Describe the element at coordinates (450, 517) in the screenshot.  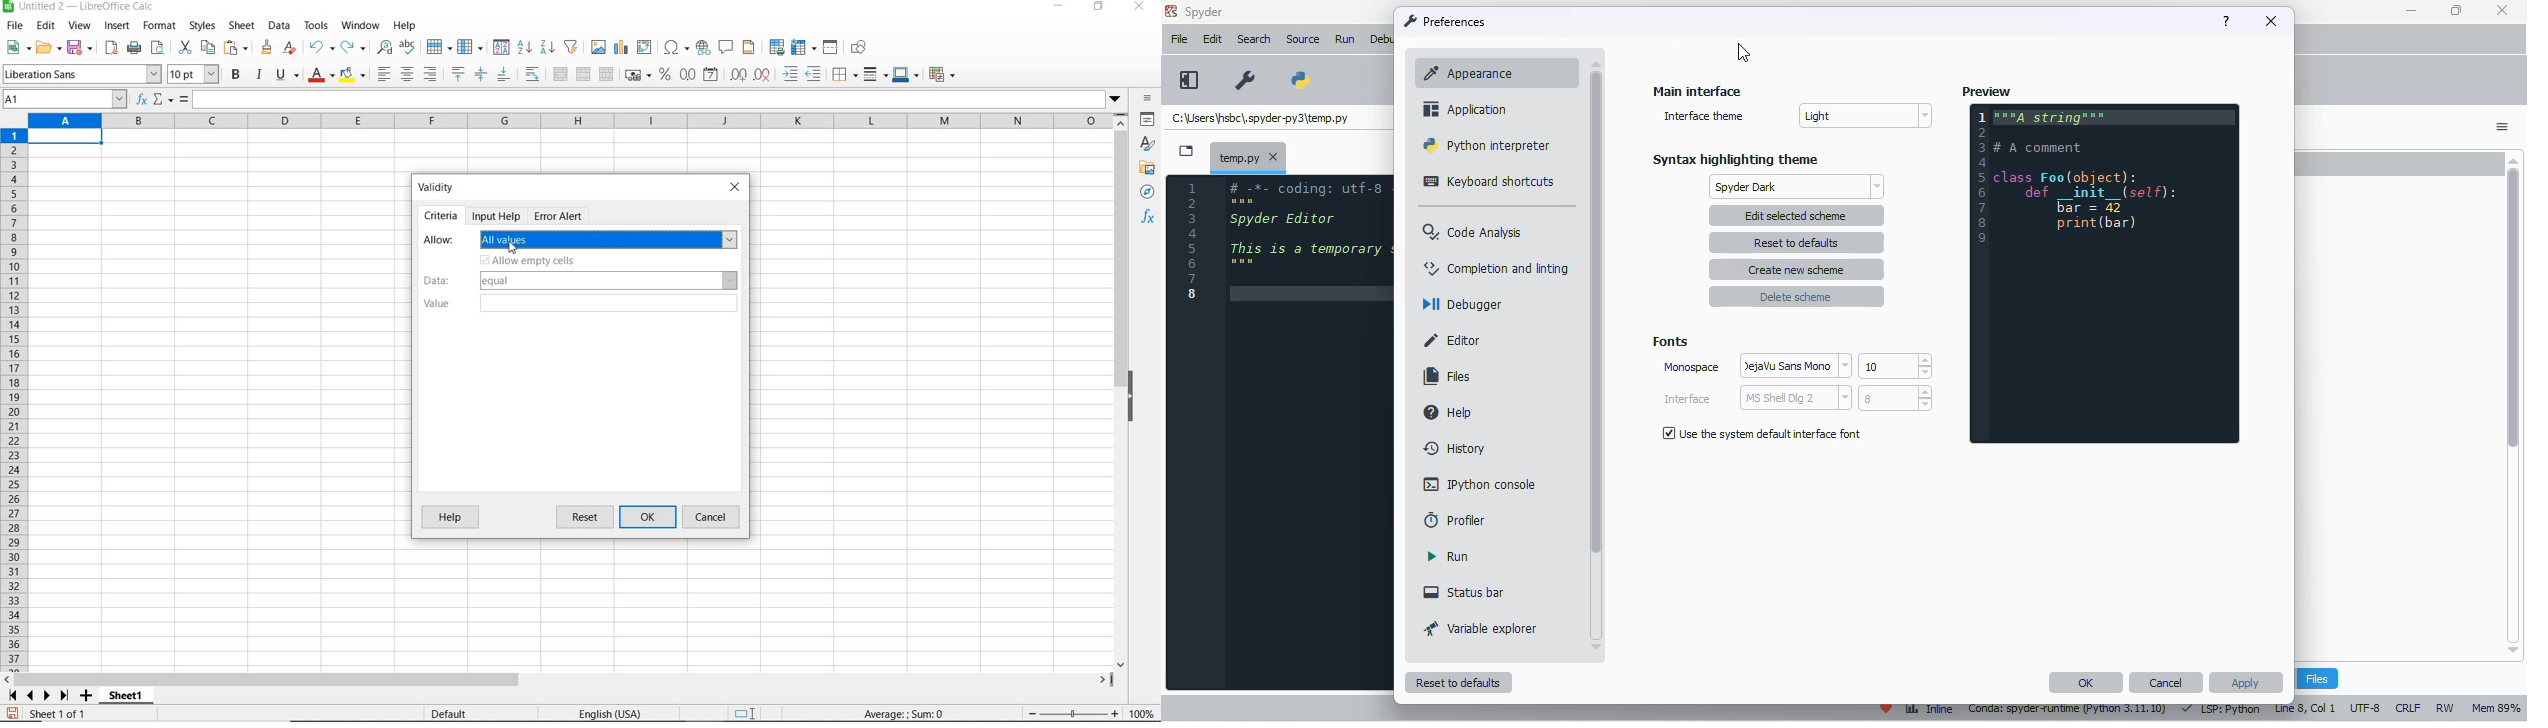
I see `help` at that location.